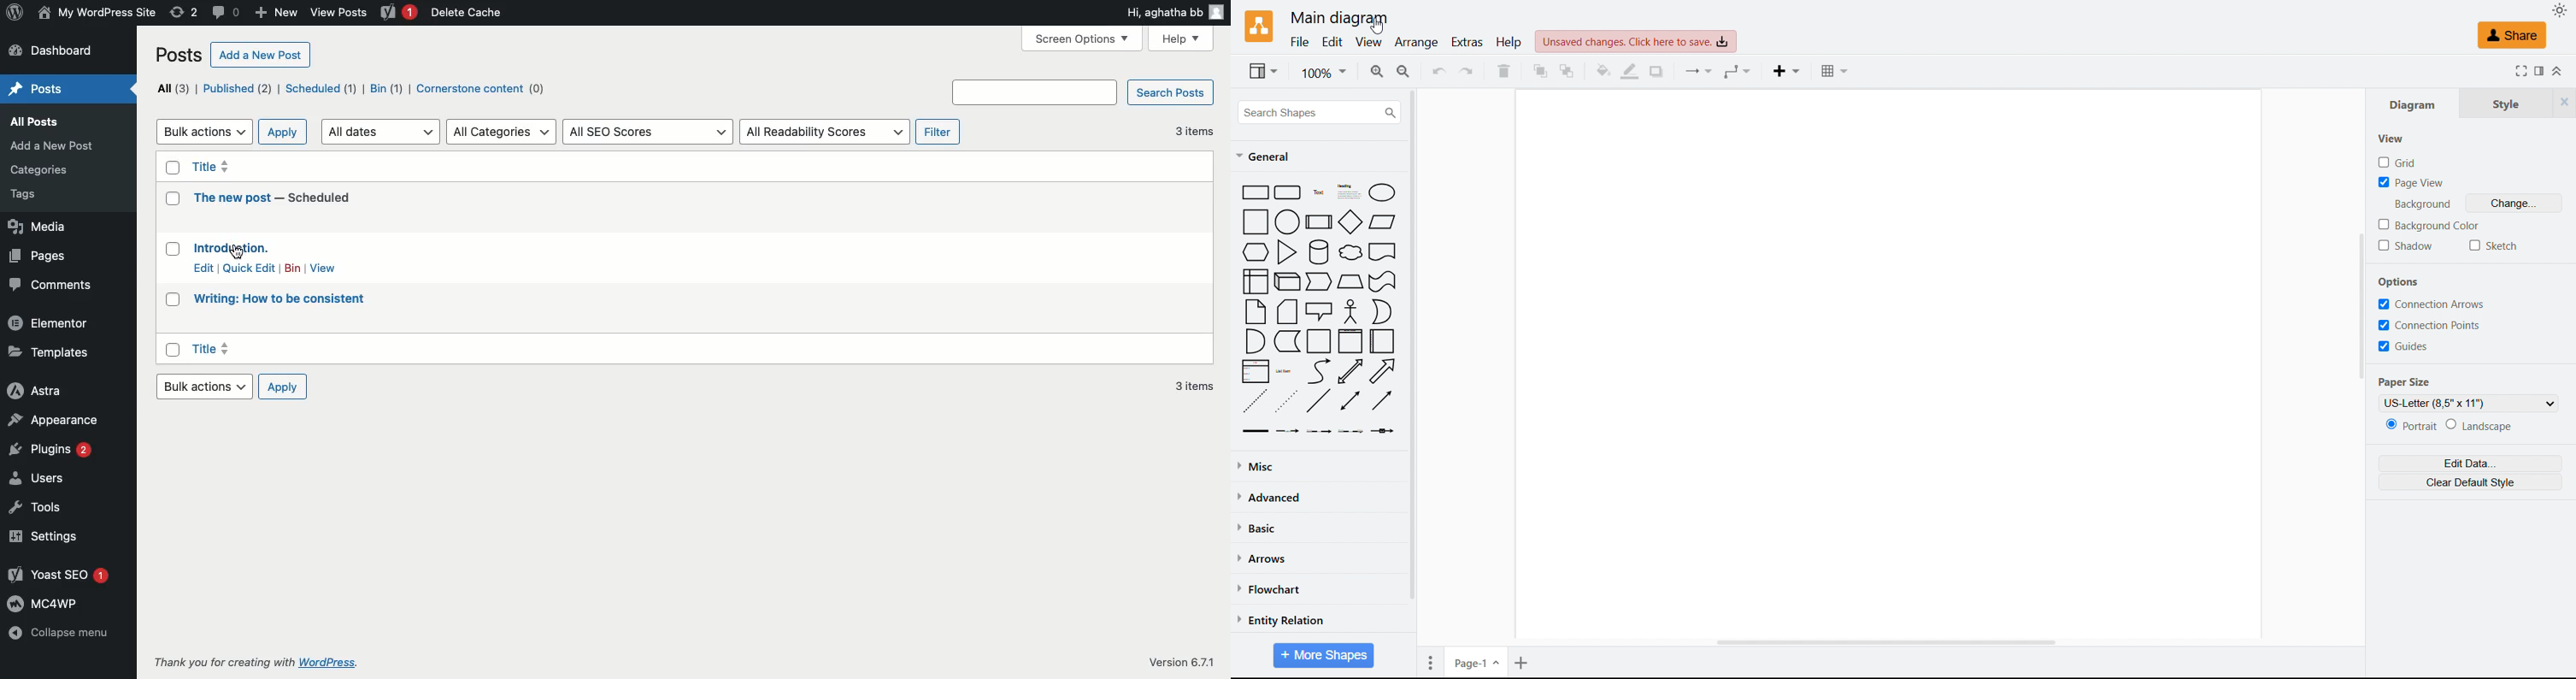 The width and height of the screenshot is (2576, 700). Describe the element at coordinates (56, 420) in the screenshot. I see `Appearance` at that location.